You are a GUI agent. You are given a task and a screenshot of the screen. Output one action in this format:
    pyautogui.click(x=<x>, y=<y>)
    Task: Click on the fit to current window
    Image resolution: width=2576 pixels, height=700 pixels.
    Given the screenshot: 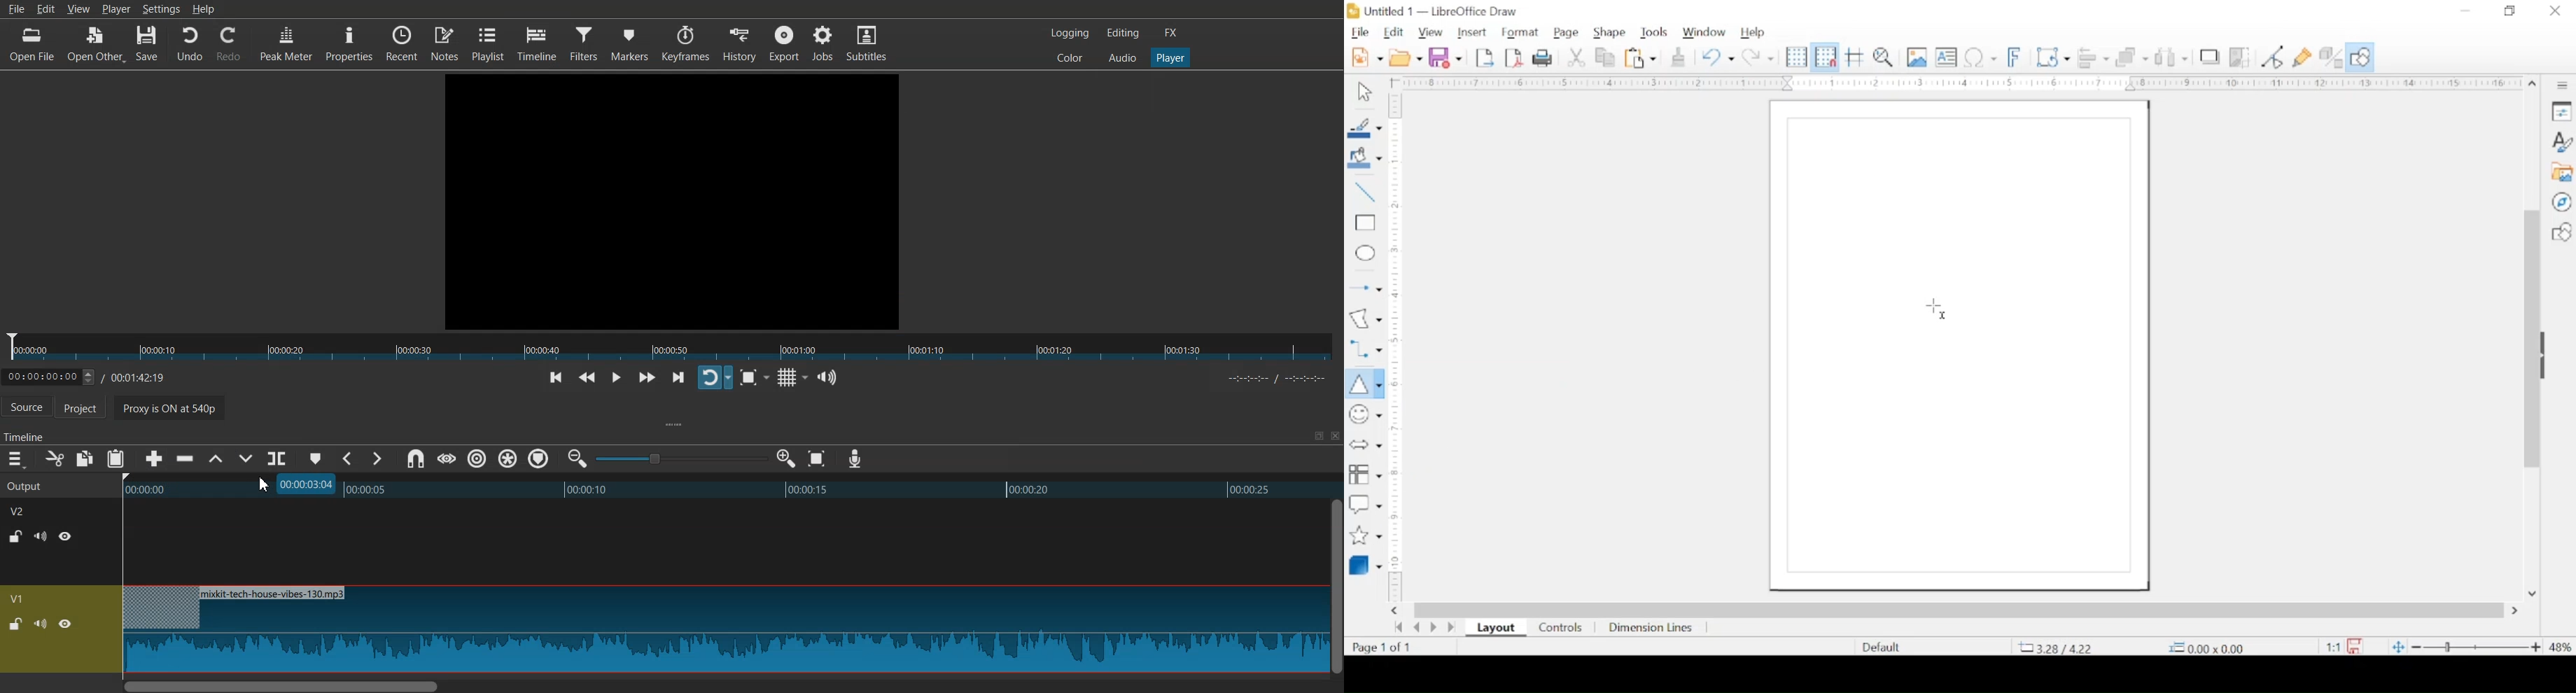 What is the action you would take?
    pyautogui.click(x=2396, y=648)
    